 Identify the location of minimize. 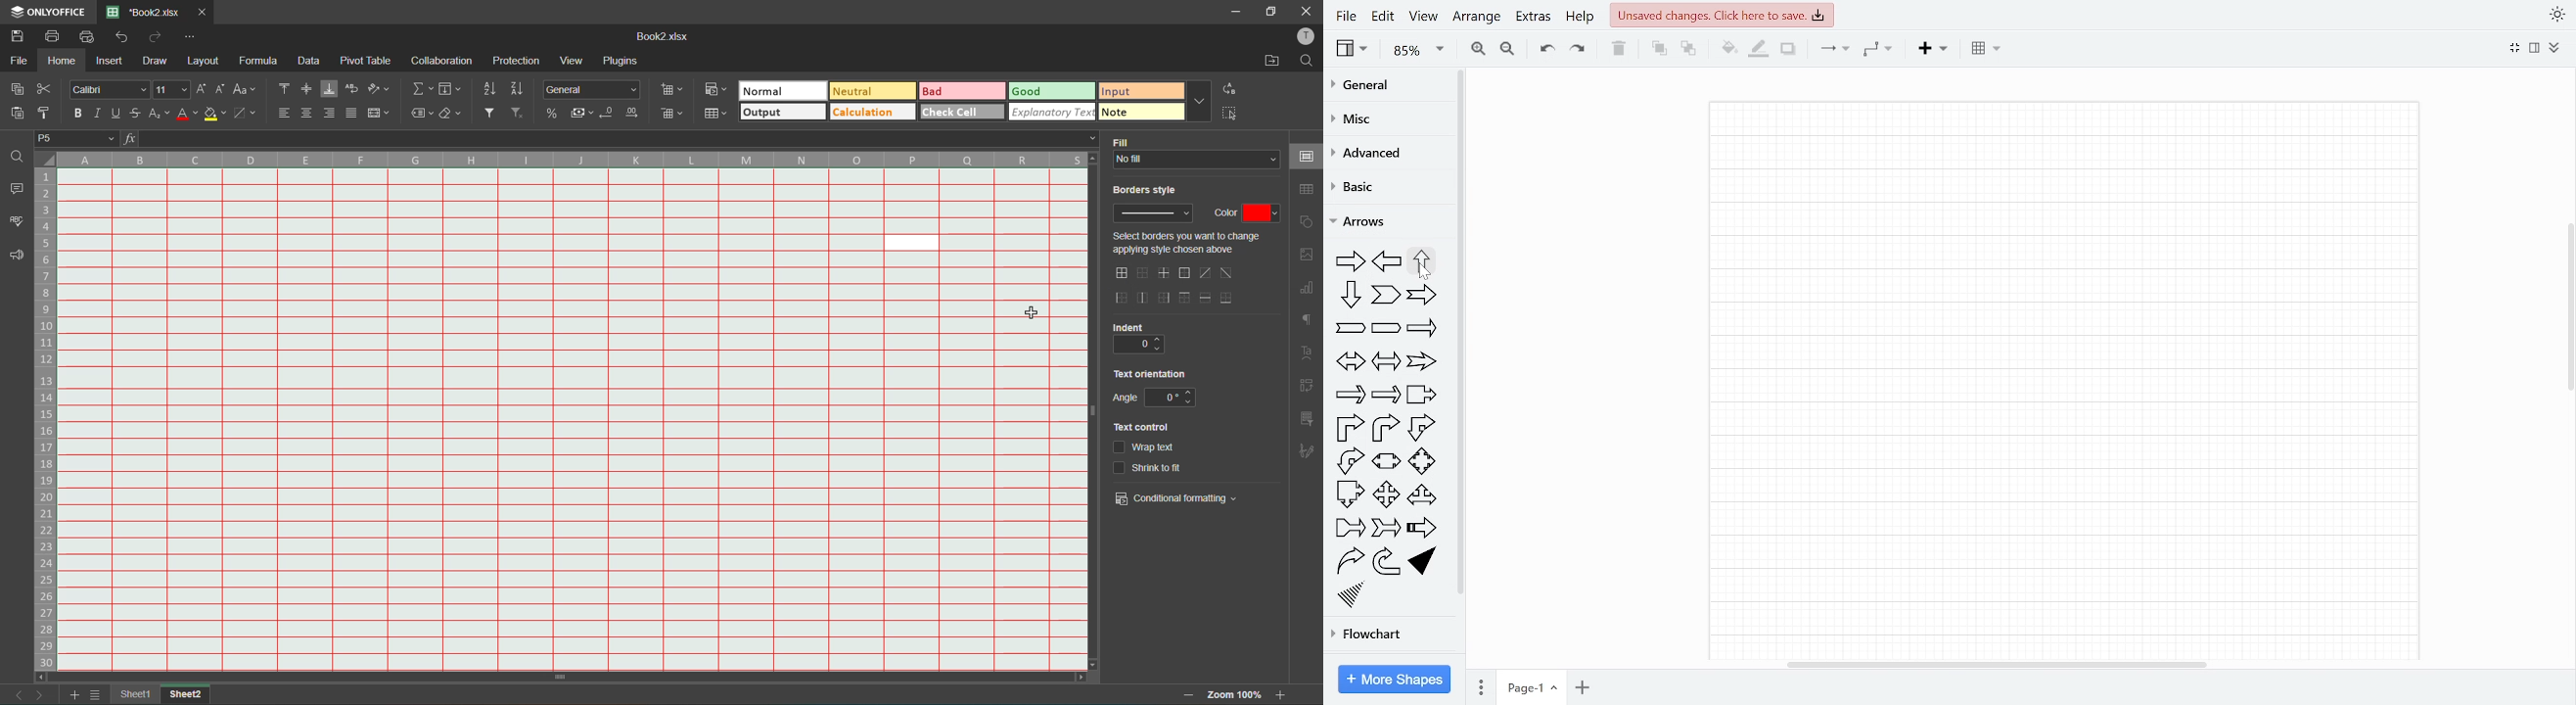
(1240, 13).